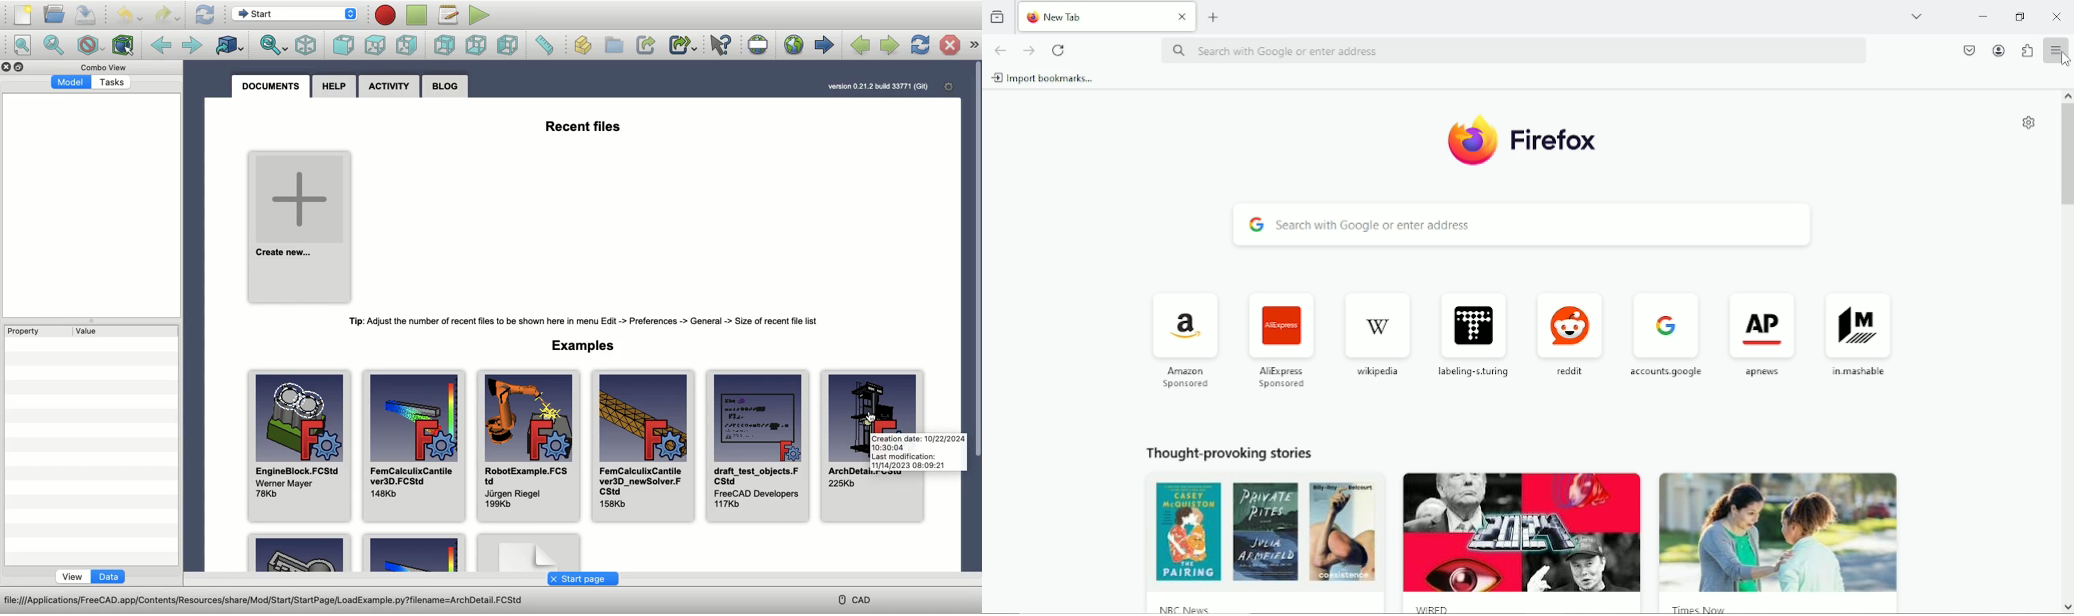 This screenshot has height=616, width=2100. I want to click on image, so click(1773, 525).